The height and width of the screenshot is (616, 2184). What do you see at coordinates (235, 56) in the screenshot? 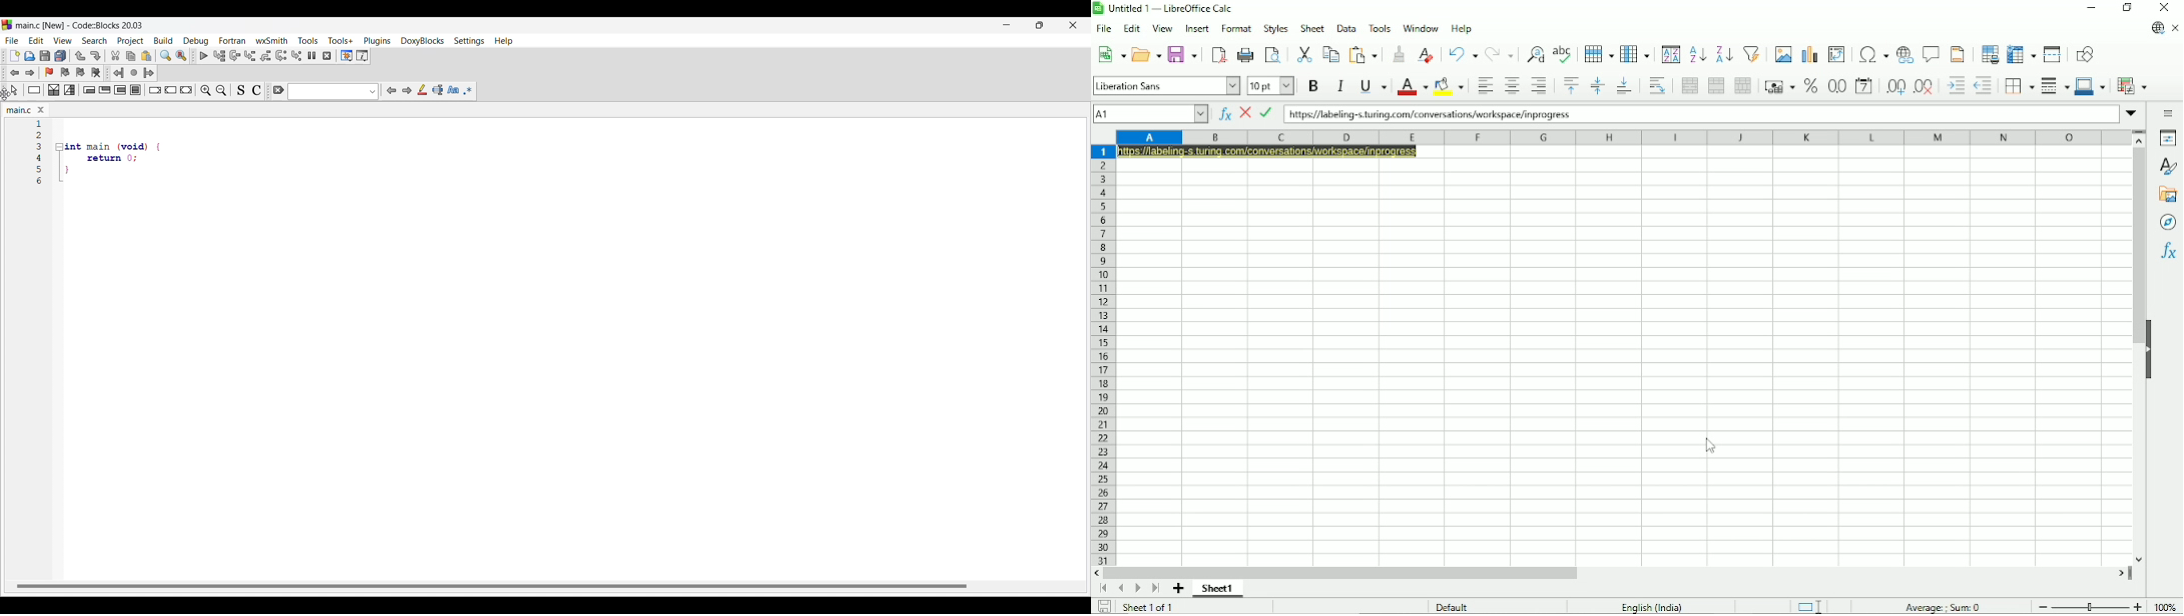
I see `Next line` at bounding box center [235, 56].